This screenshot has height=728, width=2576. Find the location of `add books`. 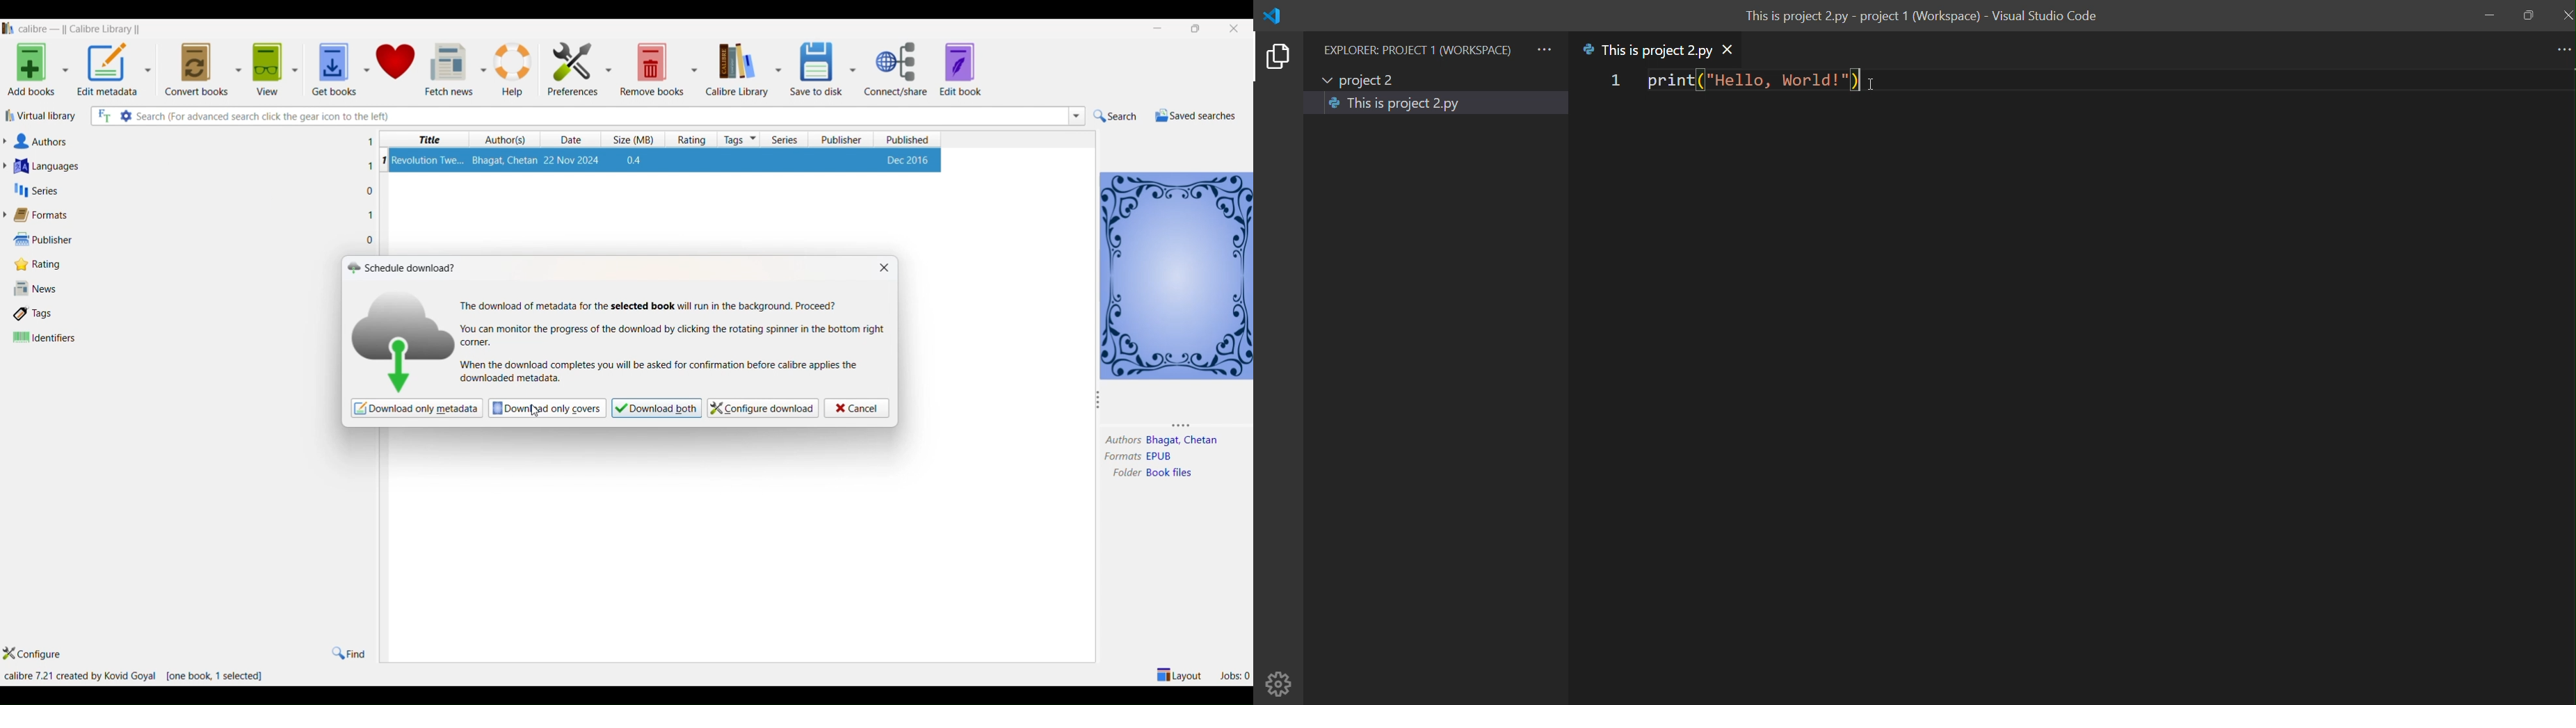

add books is located at coordinates (29, 72).